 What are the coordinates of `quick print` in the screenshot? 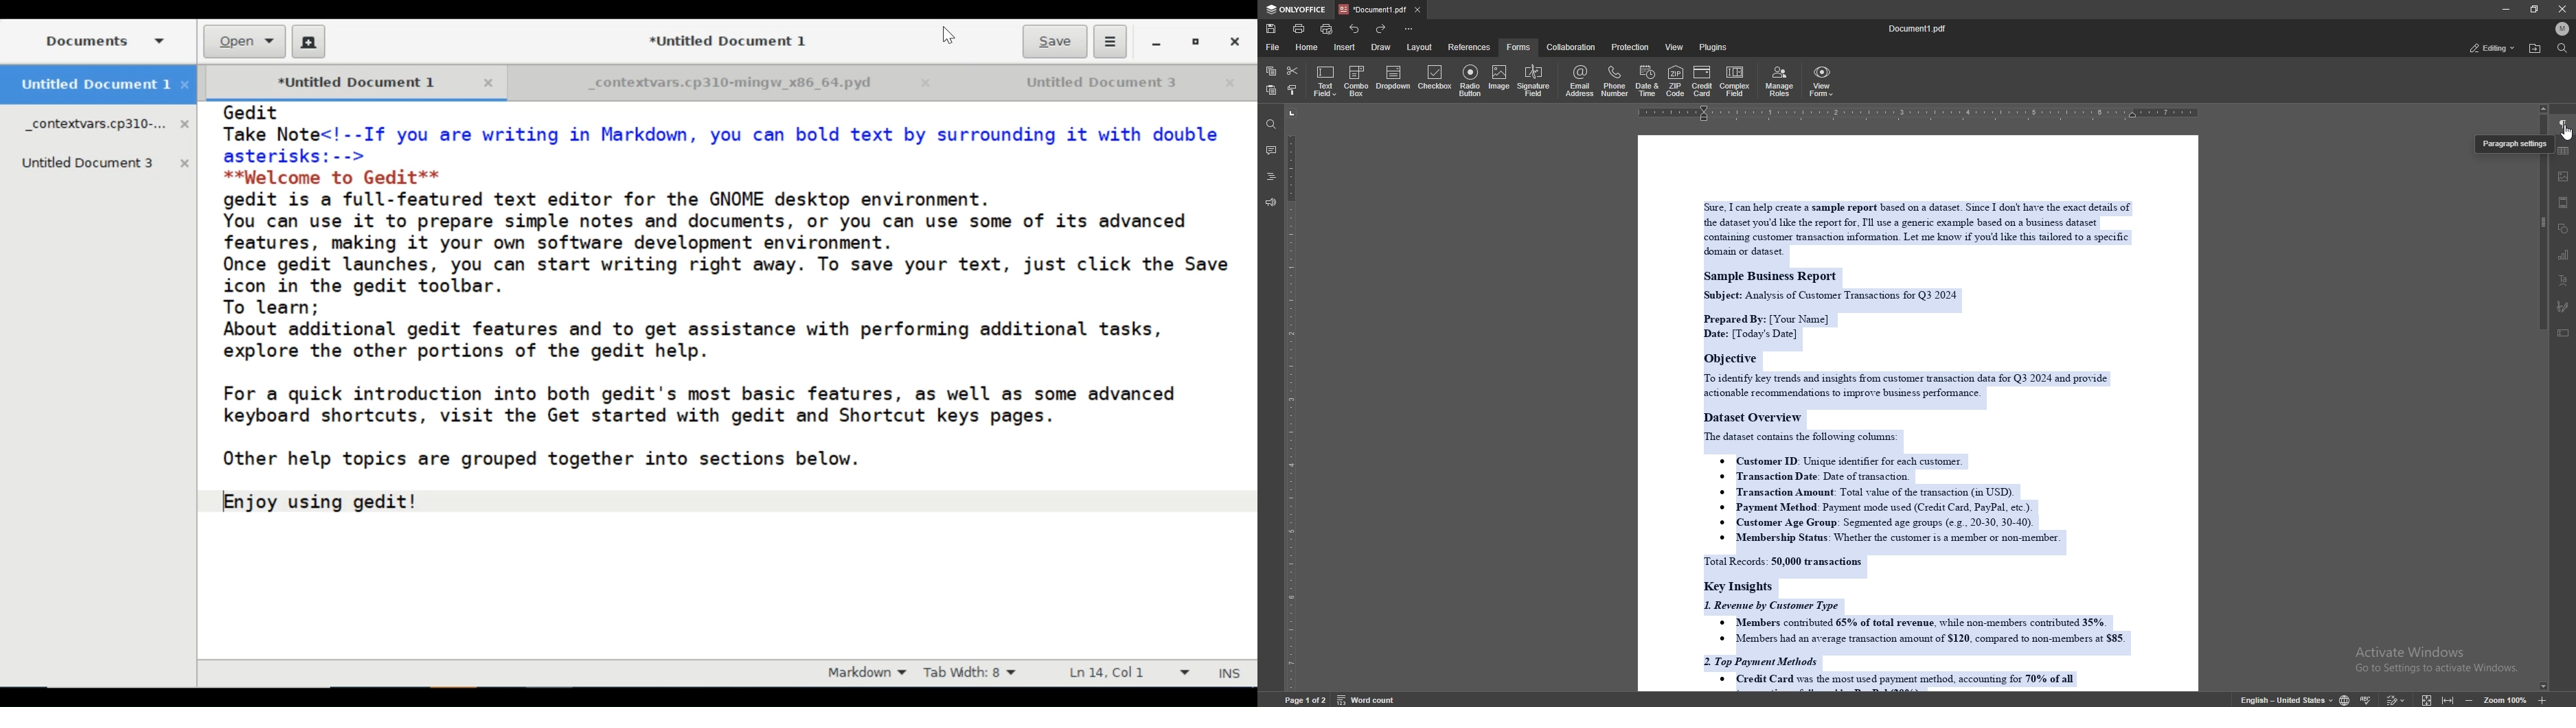 It's located at (1328, 29).